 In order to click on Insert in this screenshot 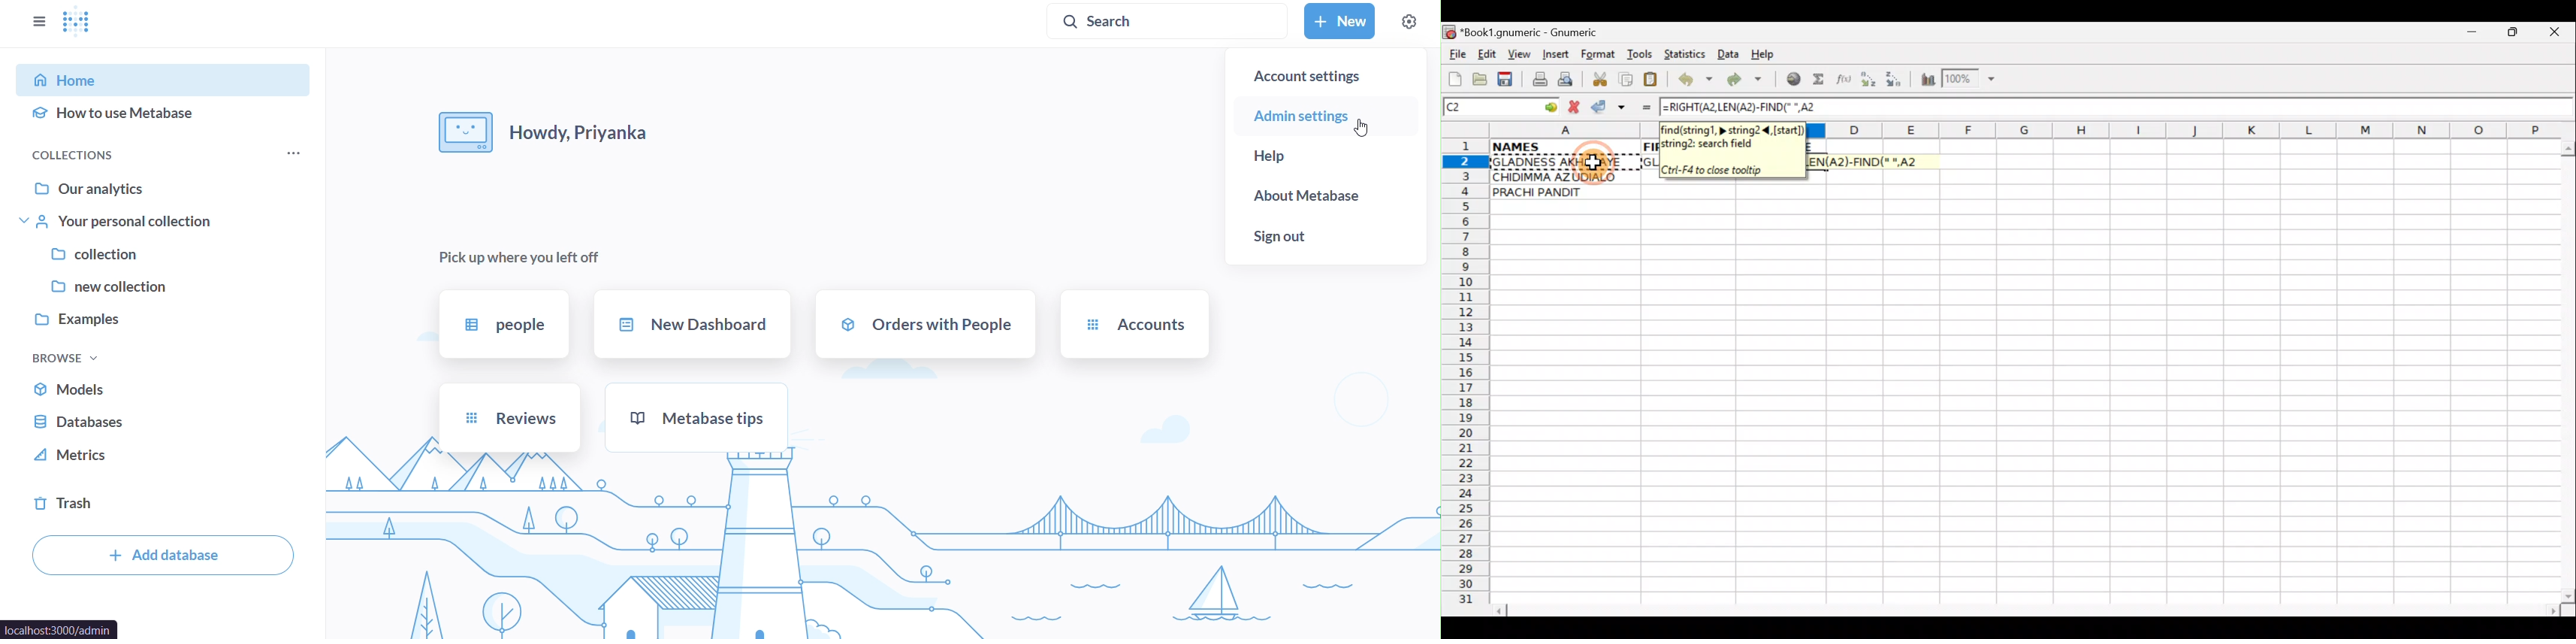, I will do `click(1555, 54)`.